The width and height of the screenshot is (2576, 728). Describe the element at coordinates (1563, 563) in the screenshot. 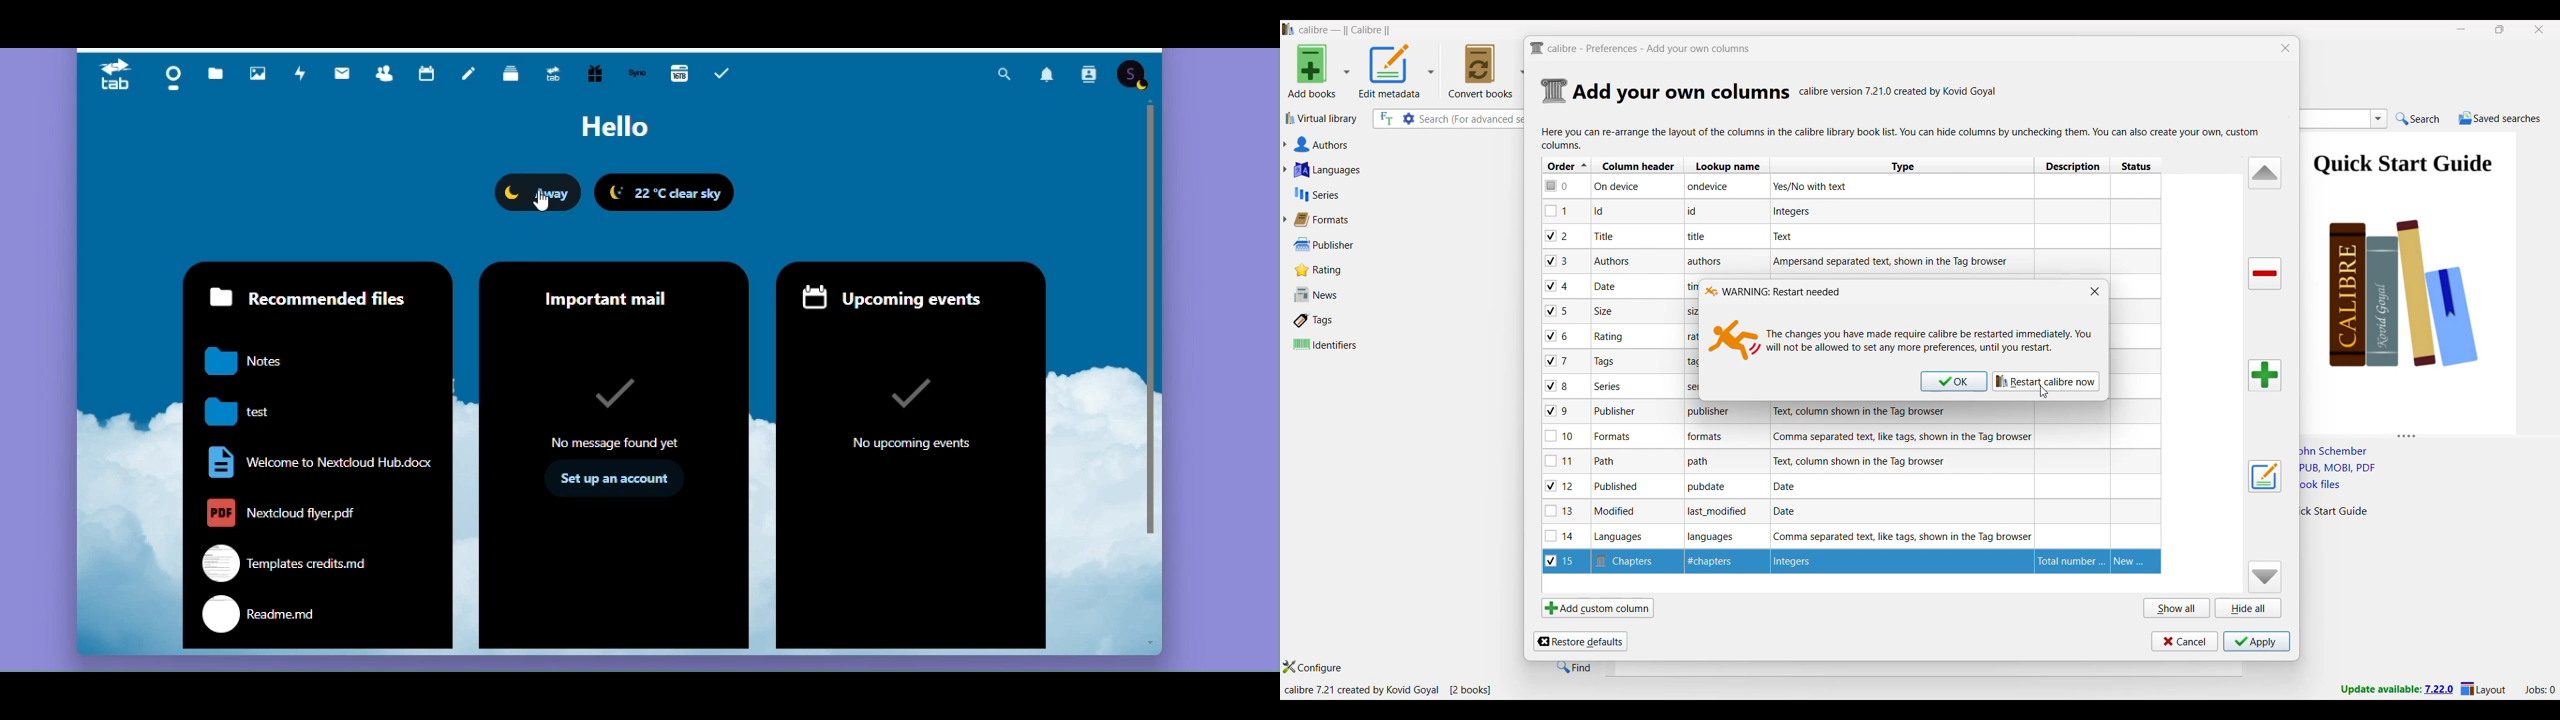

I see `Checkbox - 15` at that location.